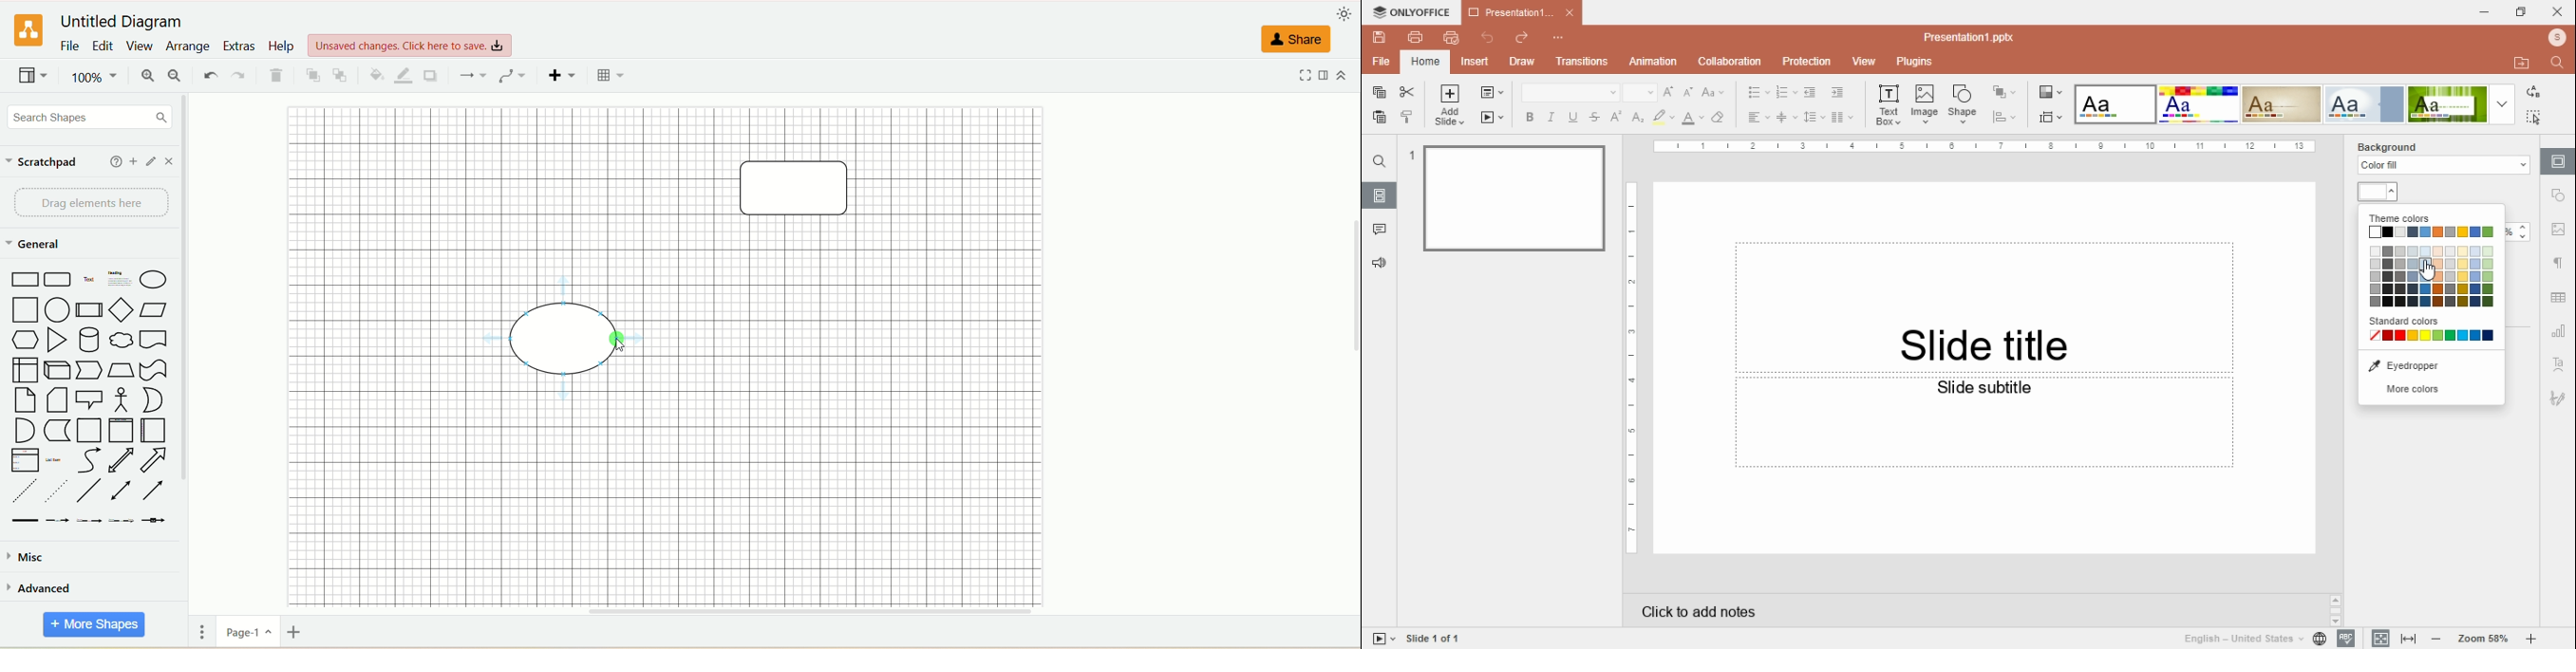 Image resolution: width=2576 pixels, height=672 pixels. I want to click on theme 5, so click(2448, 105).